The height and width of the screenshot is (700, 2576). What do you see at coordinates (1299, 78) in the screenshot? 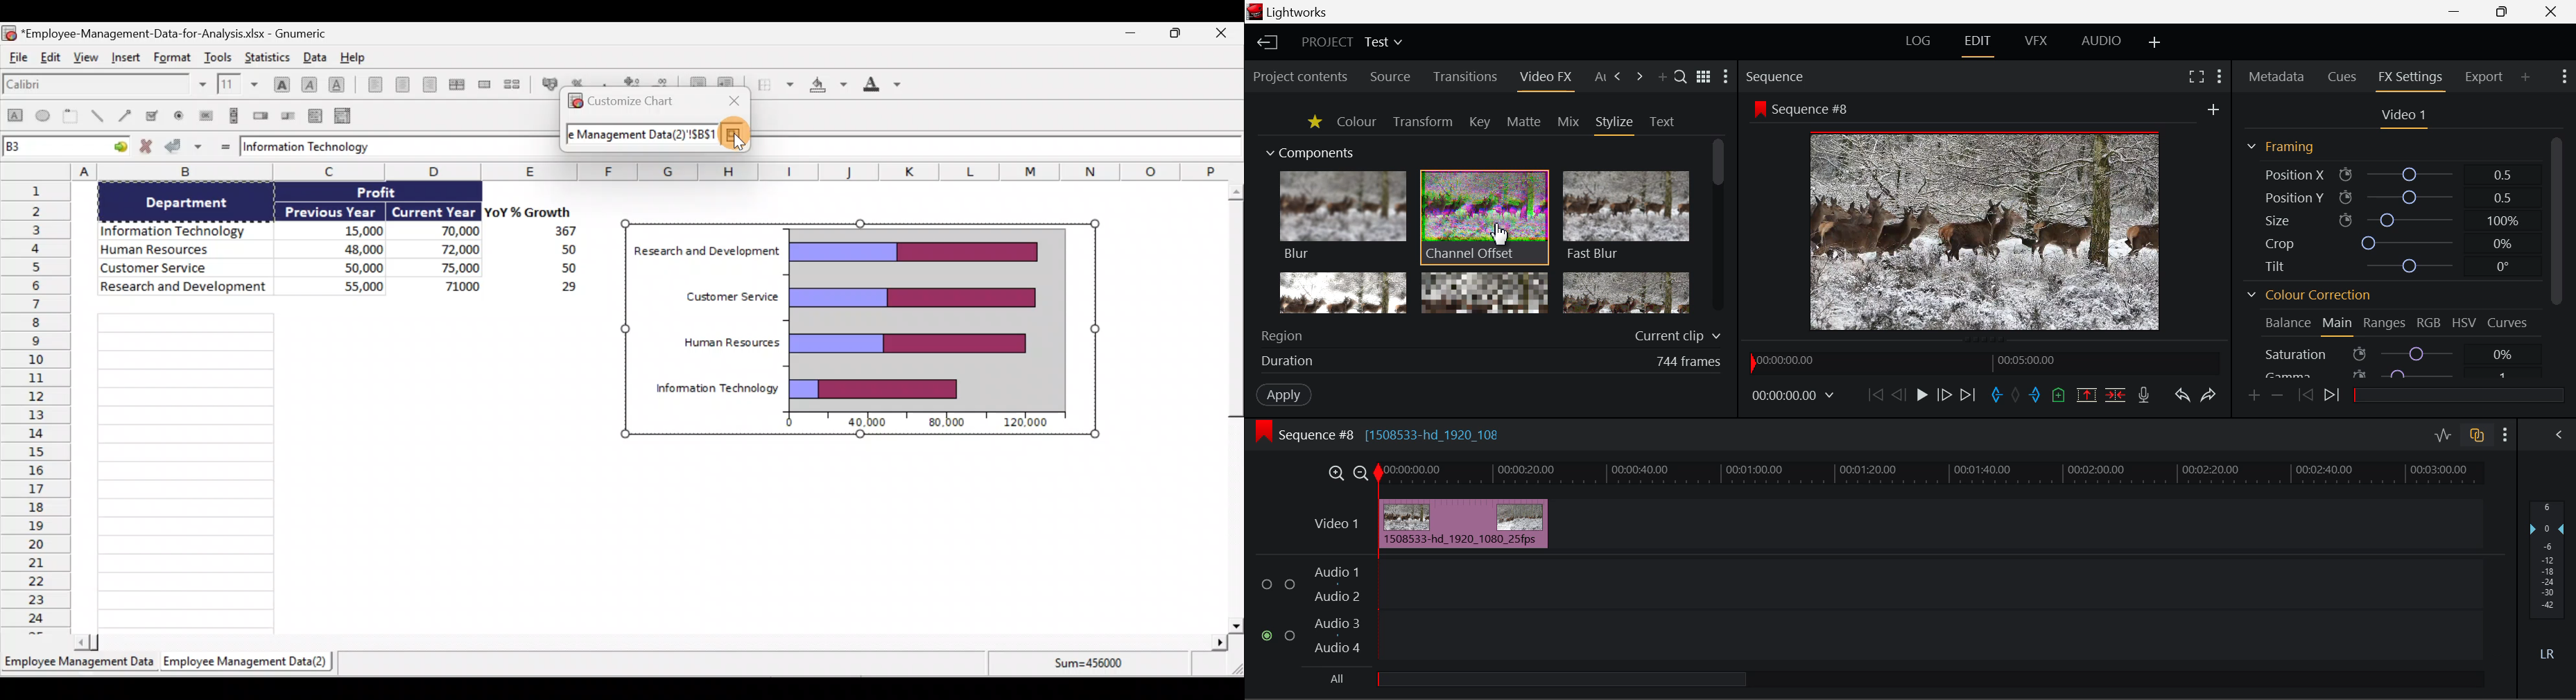
I see `Project contents` at bounding box center [1299, 78].